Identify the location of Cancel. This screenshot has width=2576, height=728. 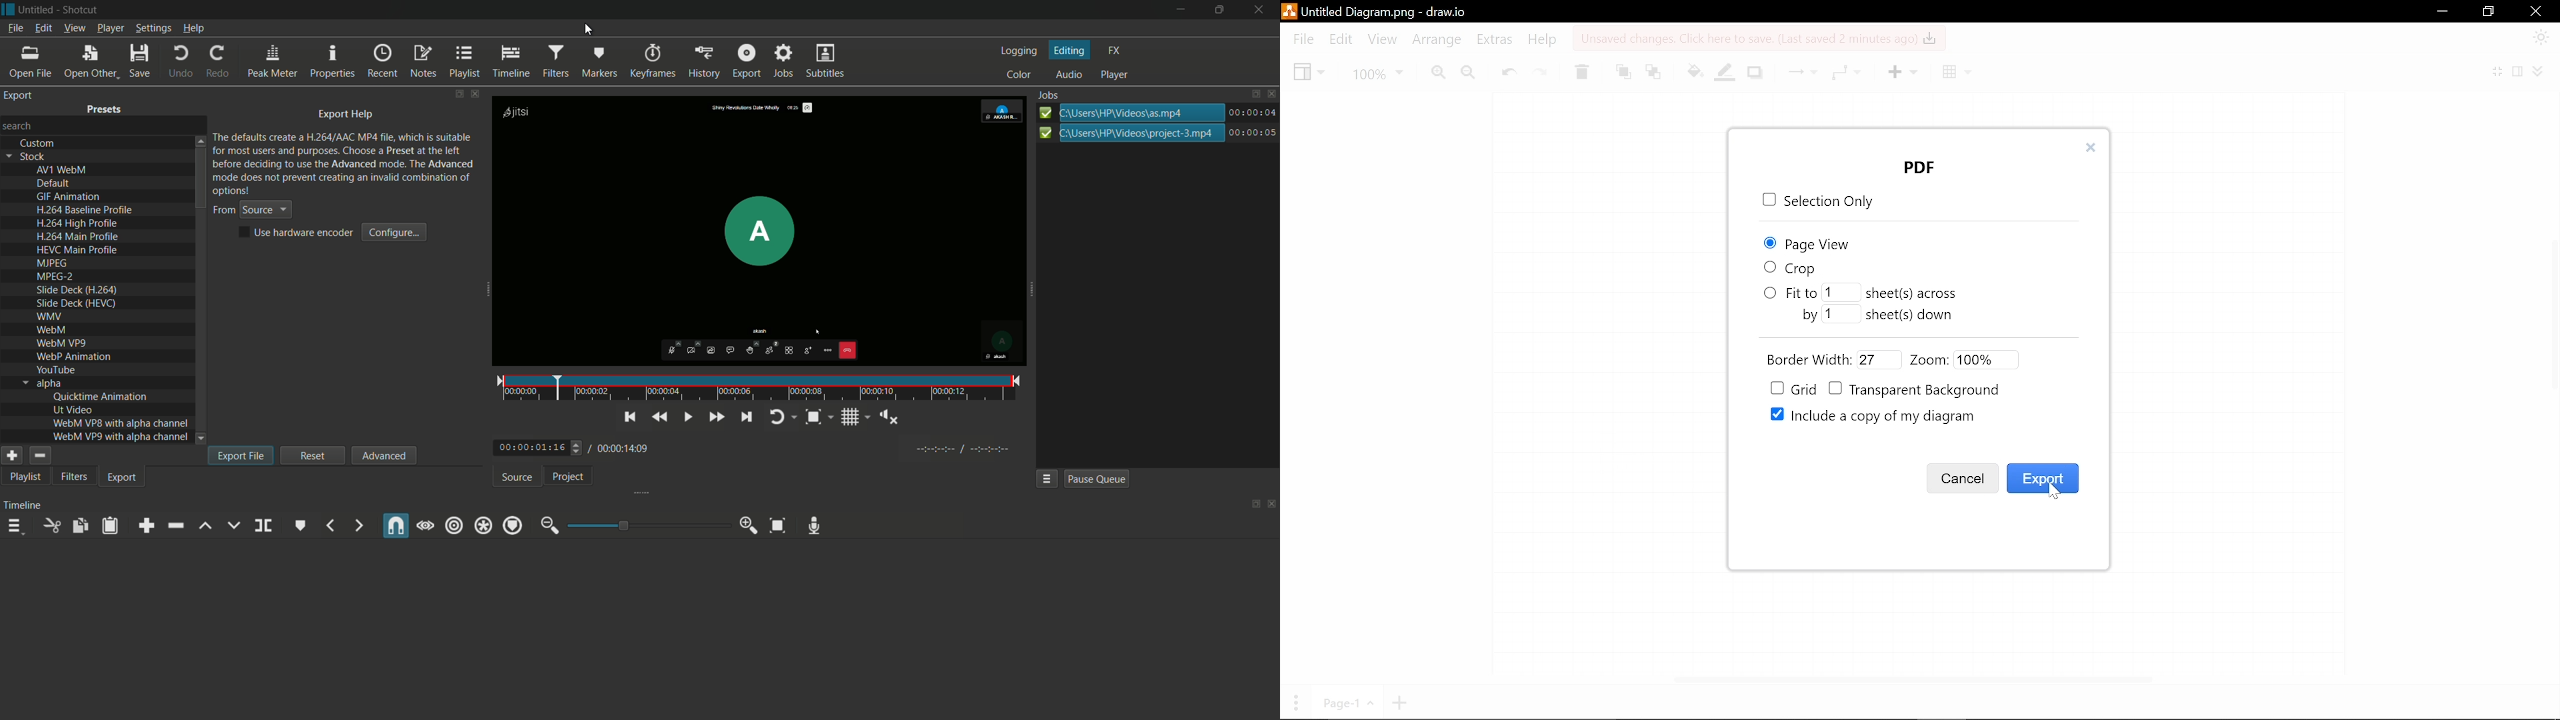
(1964, 478).